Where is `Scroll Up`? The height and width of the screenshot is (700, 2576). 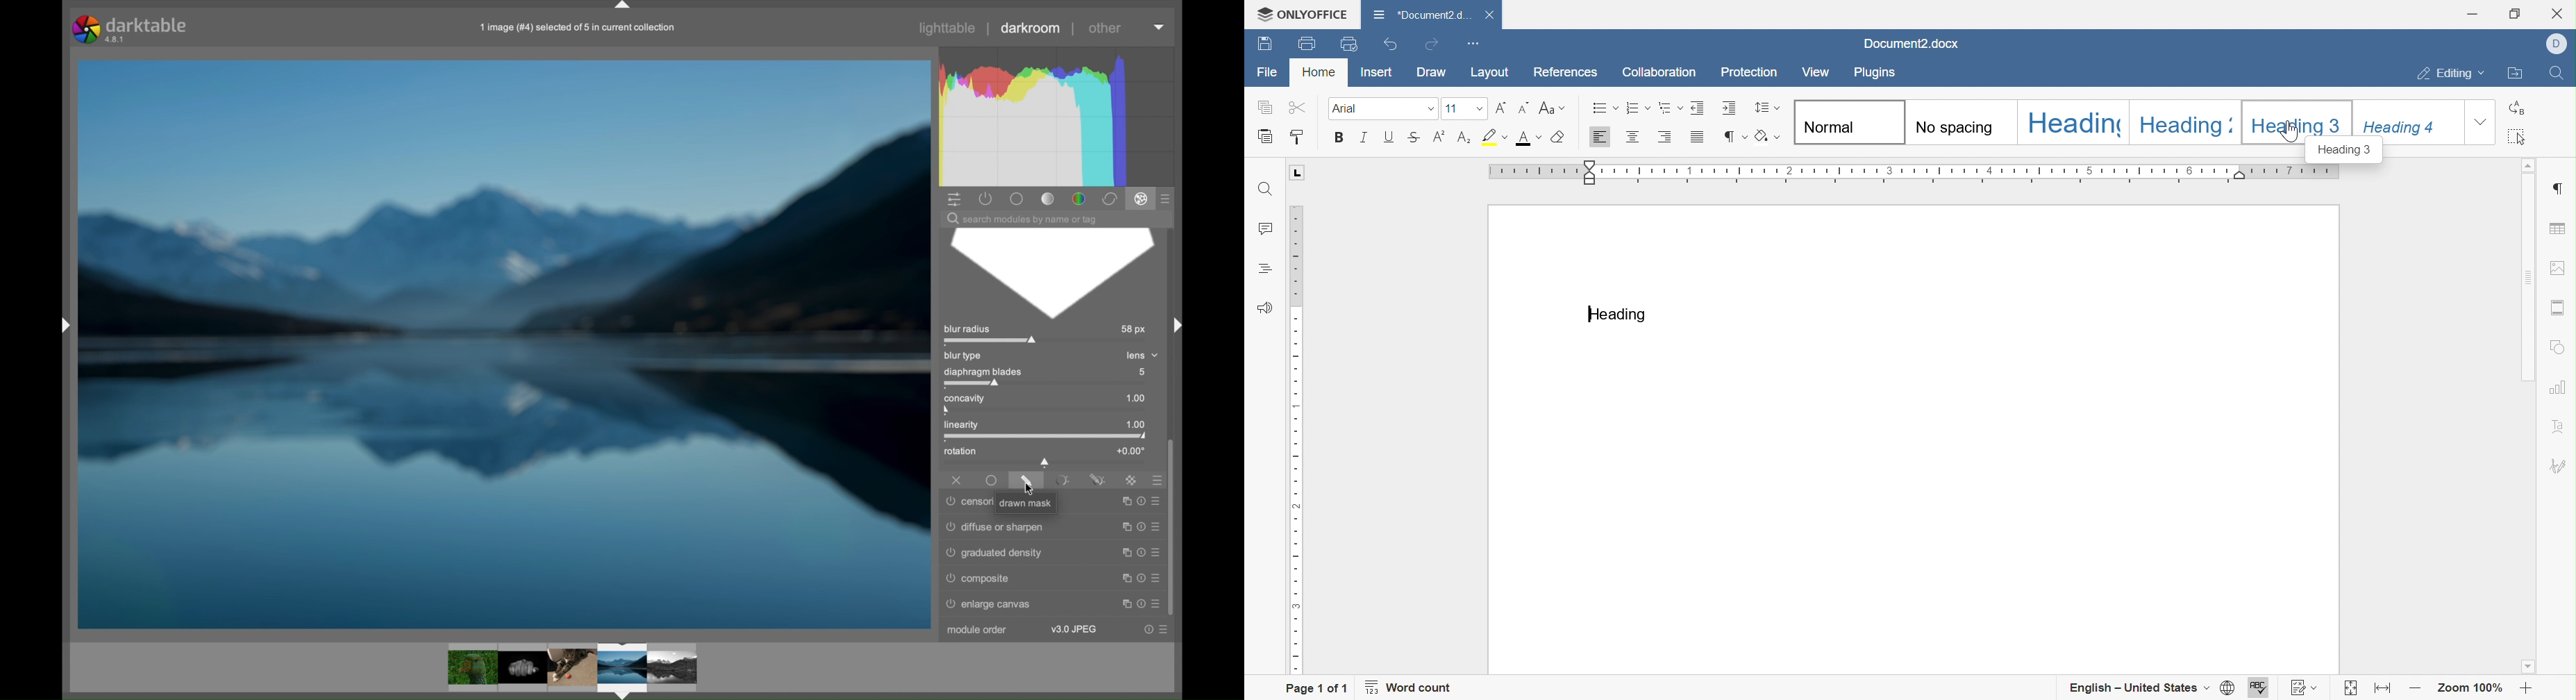 Scroll Up is located at coordinates (2532, 167).